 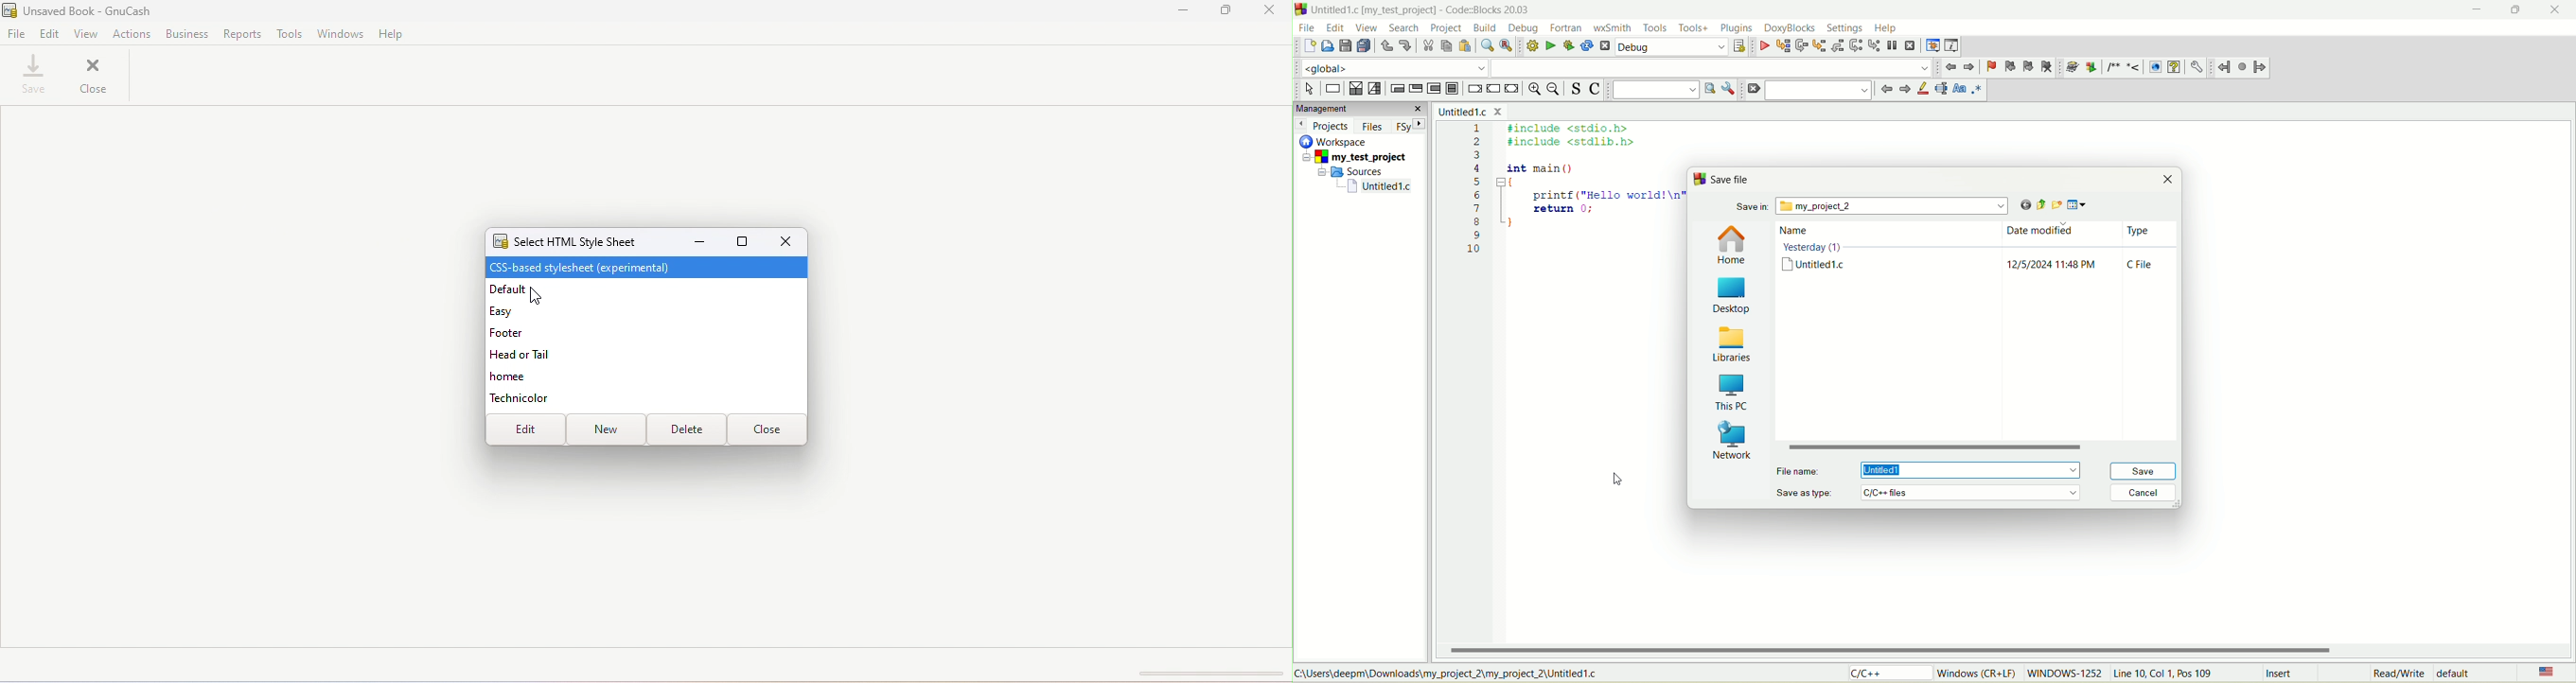 I want to click on edit, so click(x=1337, y=28).